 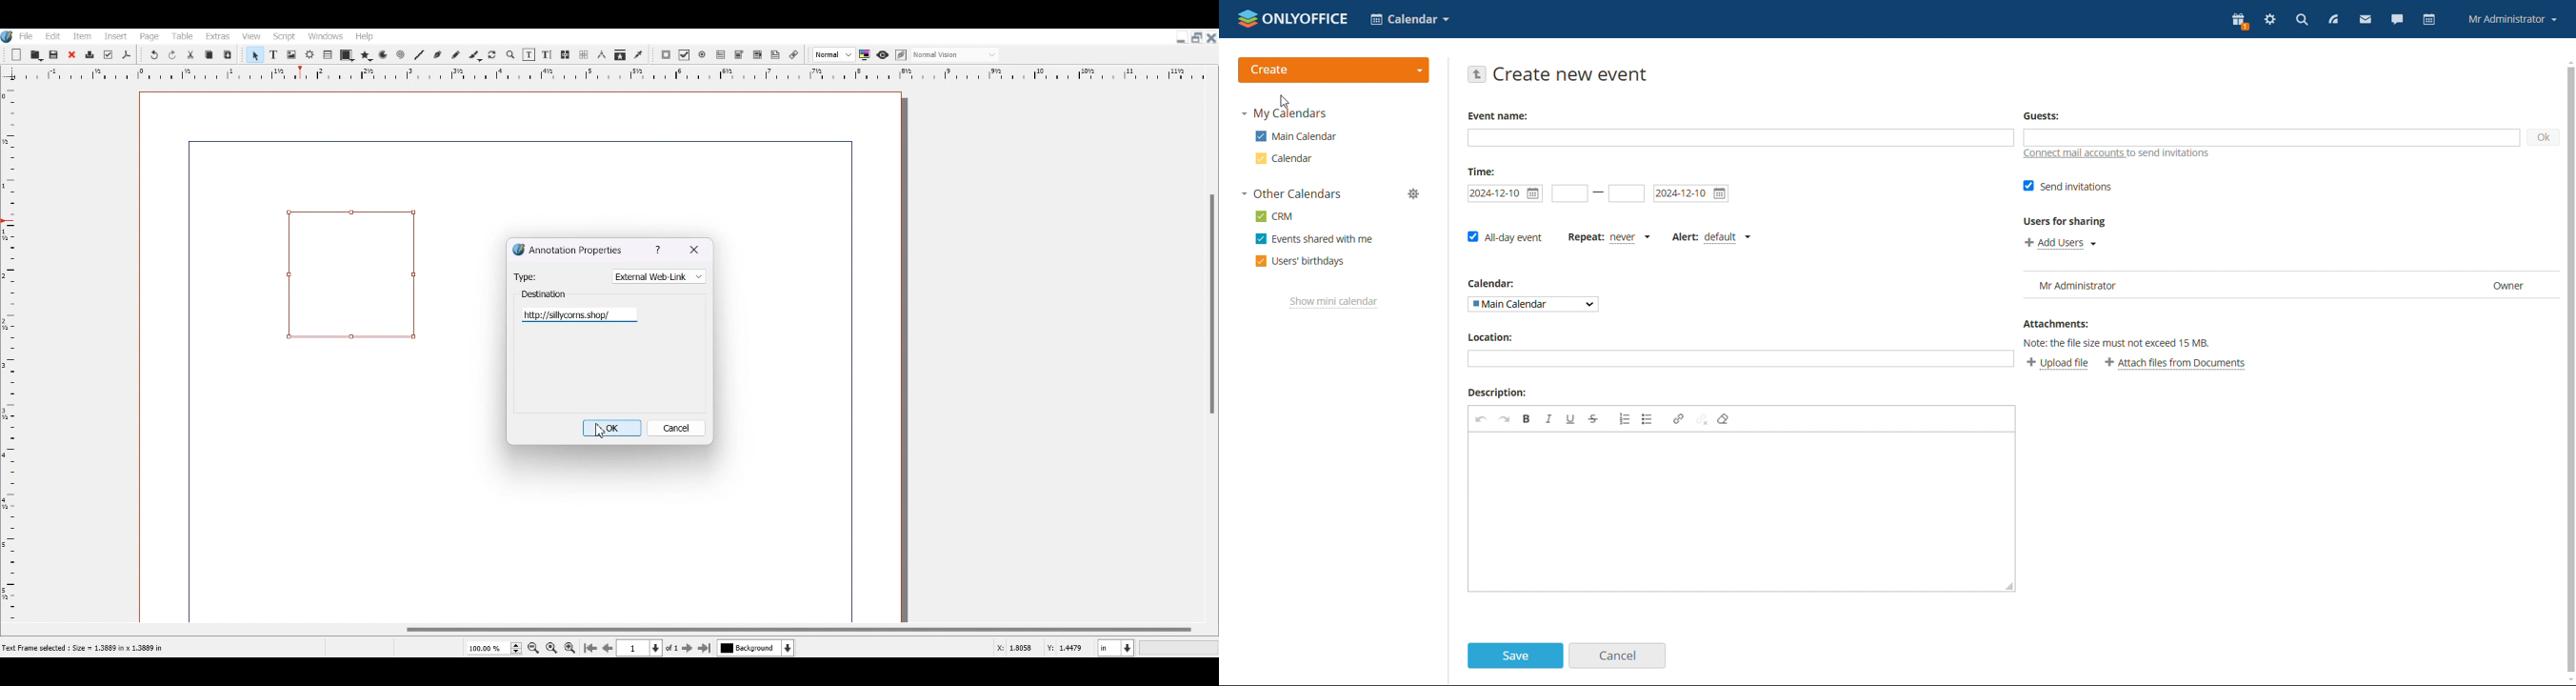 What do you see at coordinates (1702, 420) in the screenshot?
I see `unlink` at bounding box center [1702, 420].